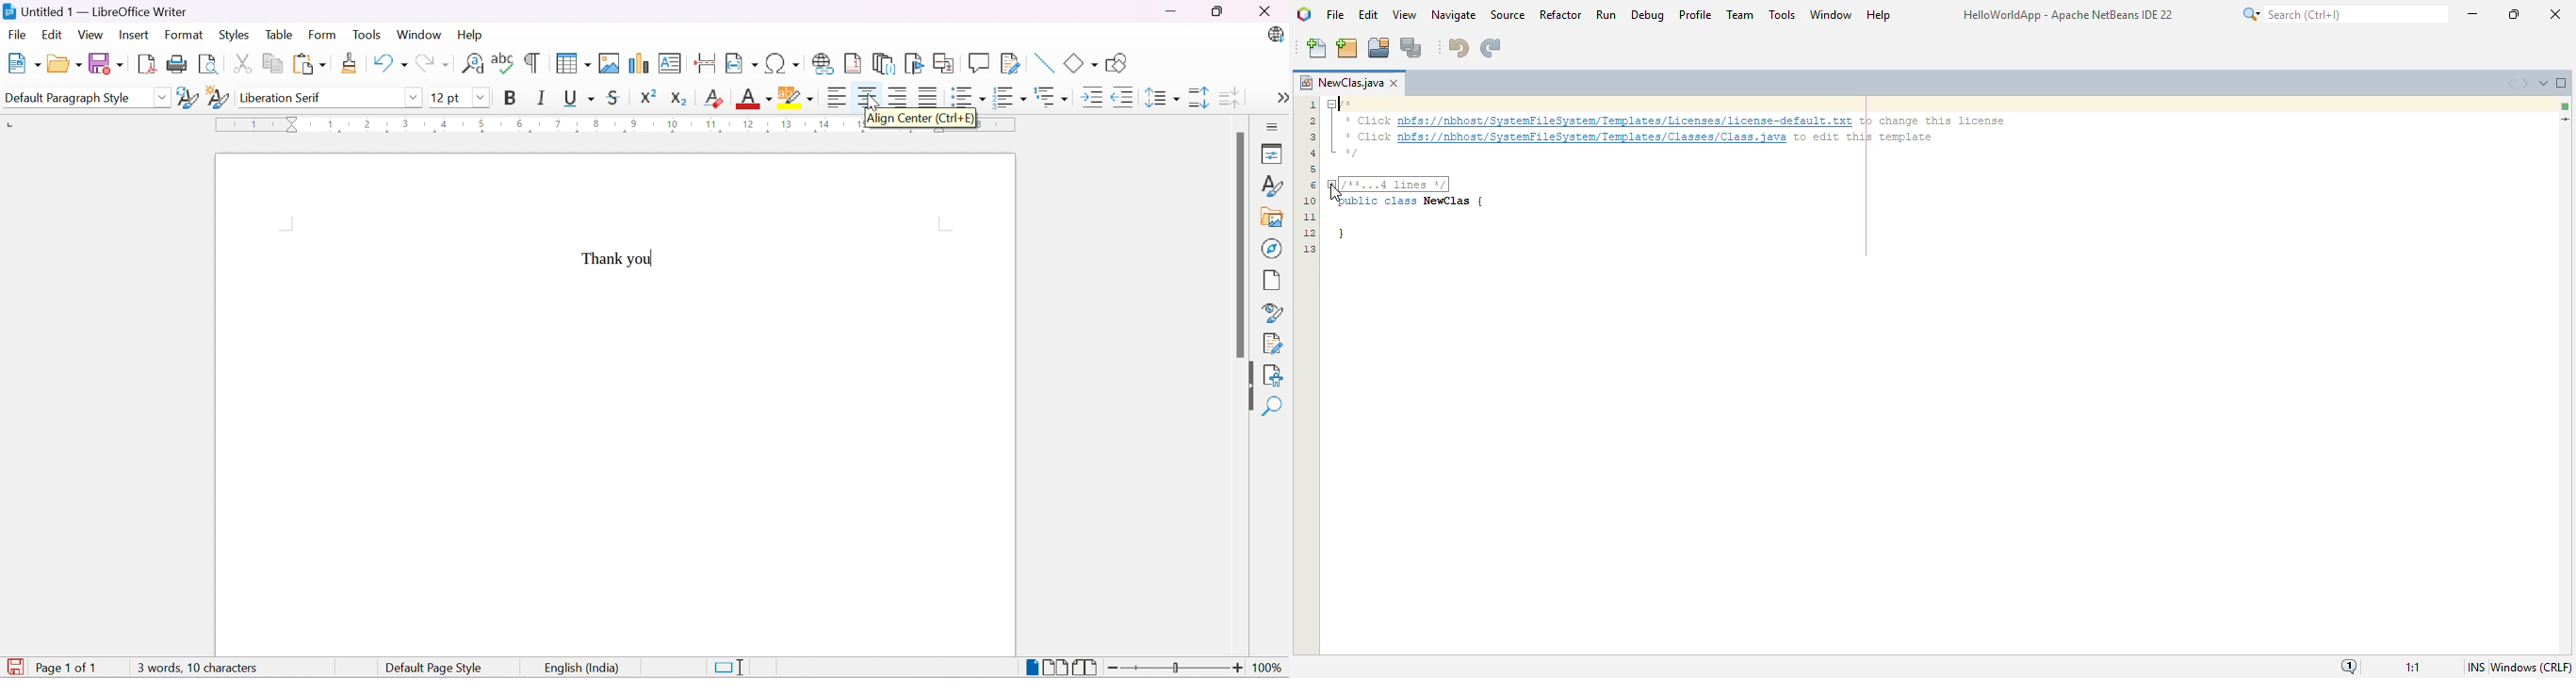  I want to click on Hide, so click(1250, 387).